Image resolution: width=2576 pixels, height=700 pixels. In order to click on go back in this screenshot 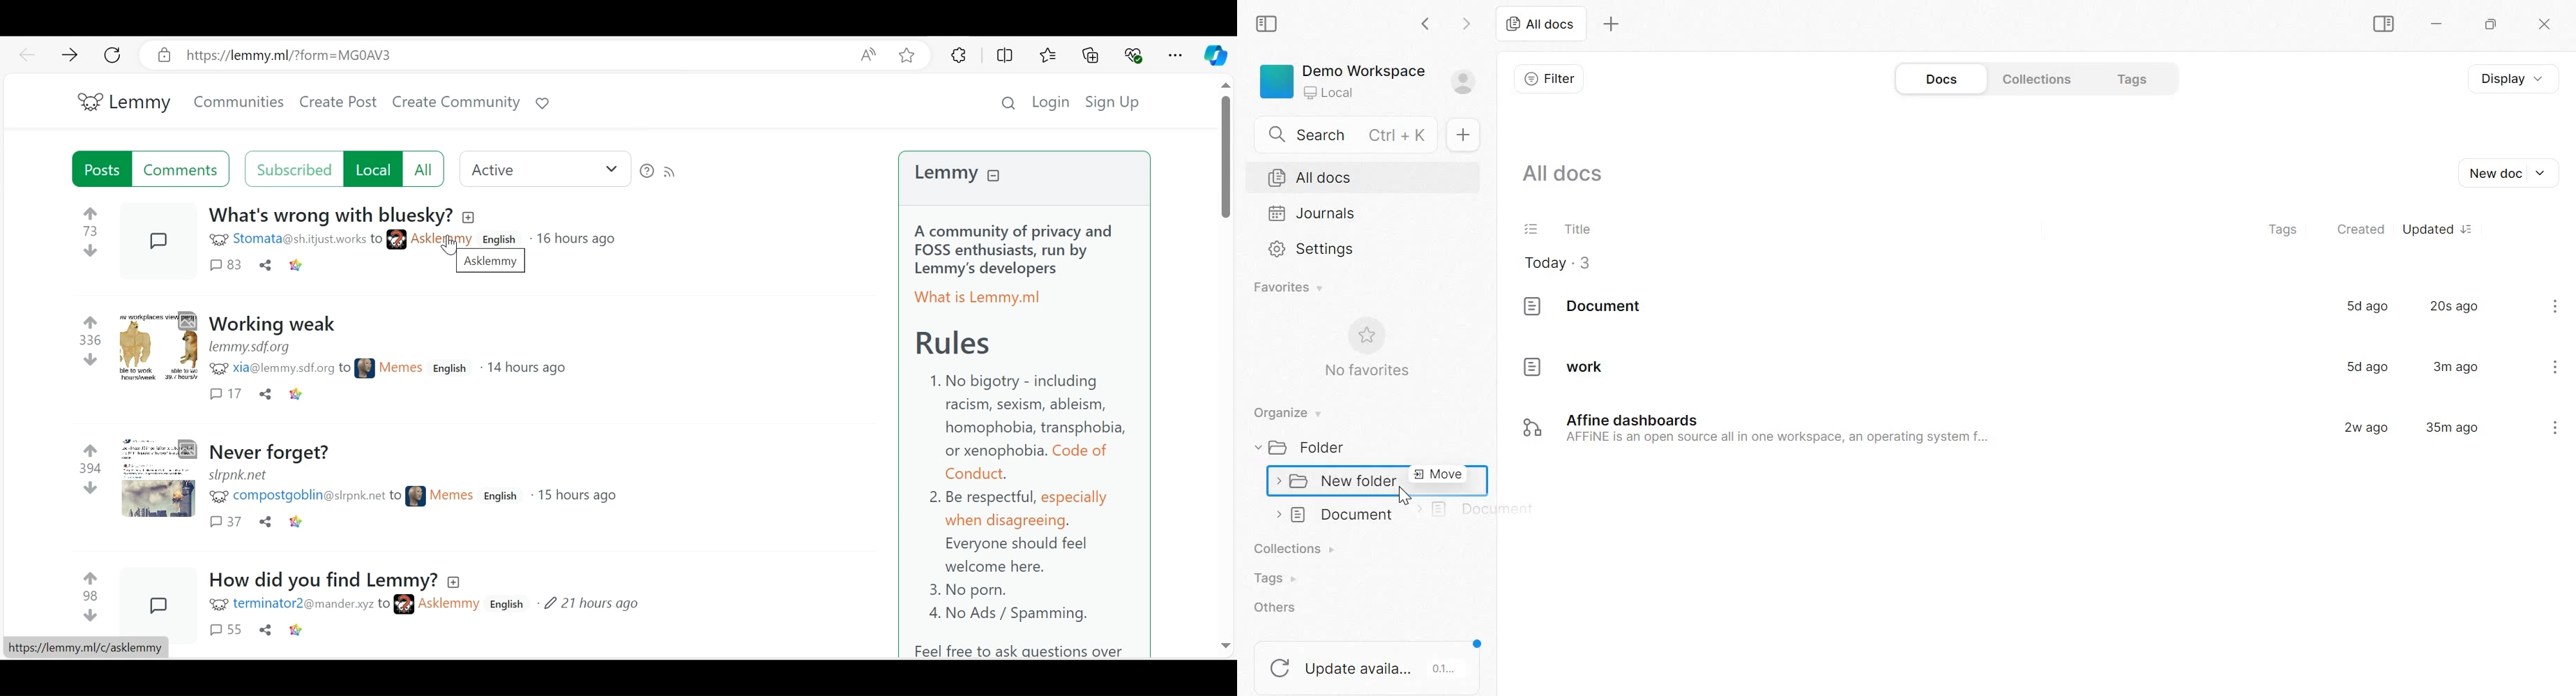, I will do `click(1427, 23)`.